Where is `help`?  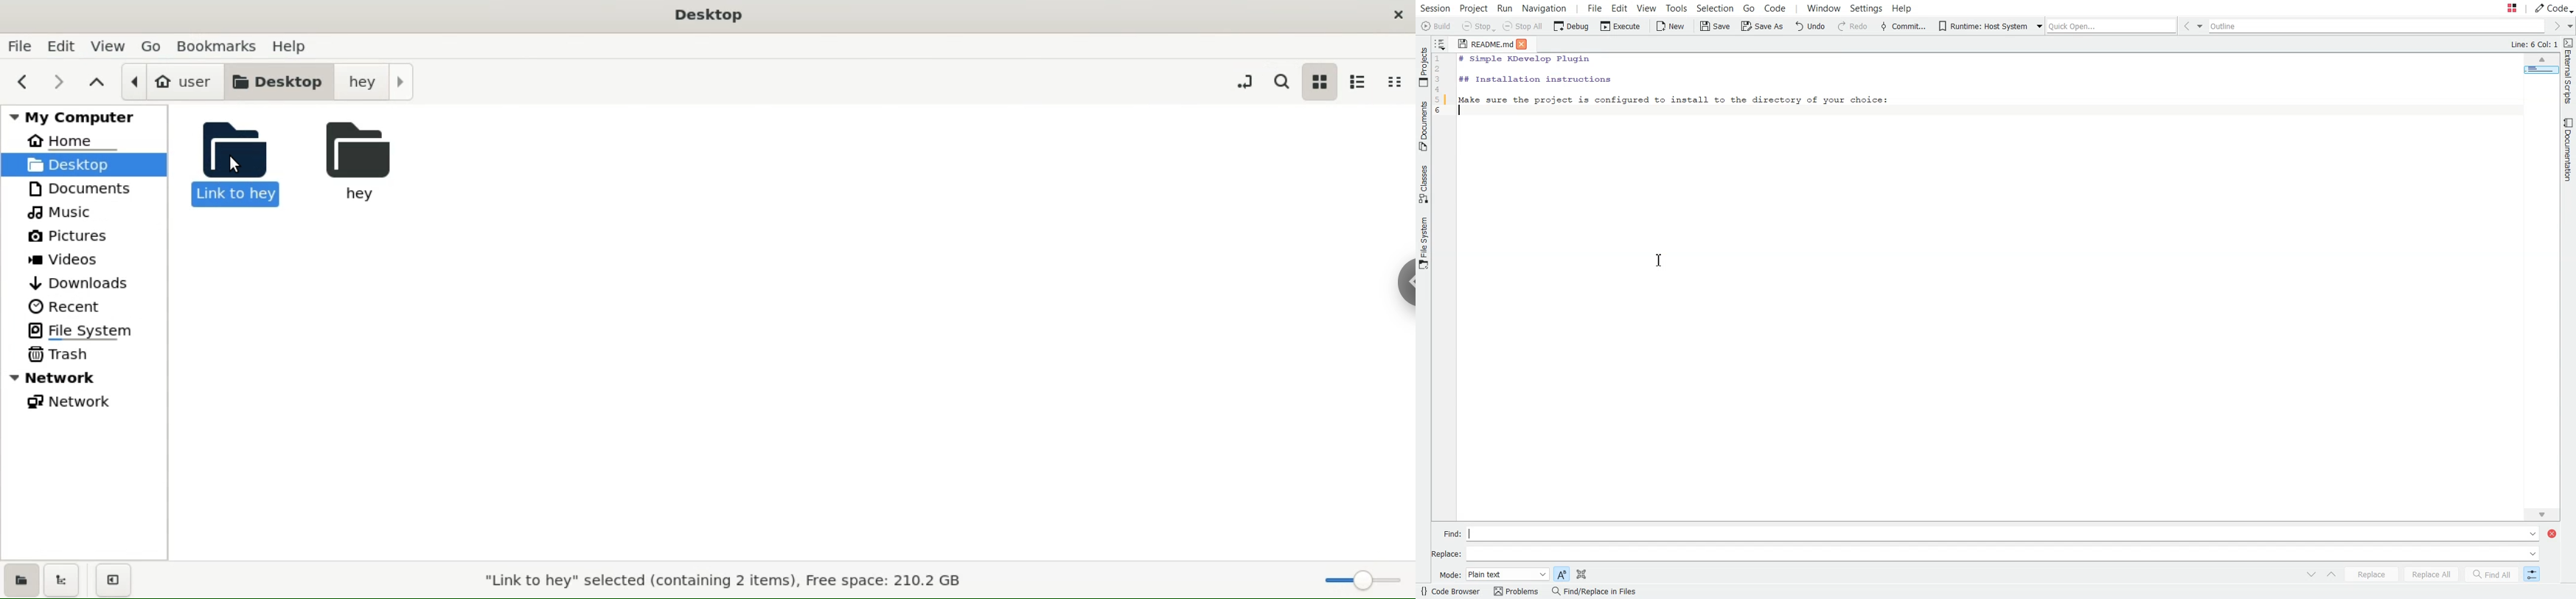 help is located at coordinates (290, 44).